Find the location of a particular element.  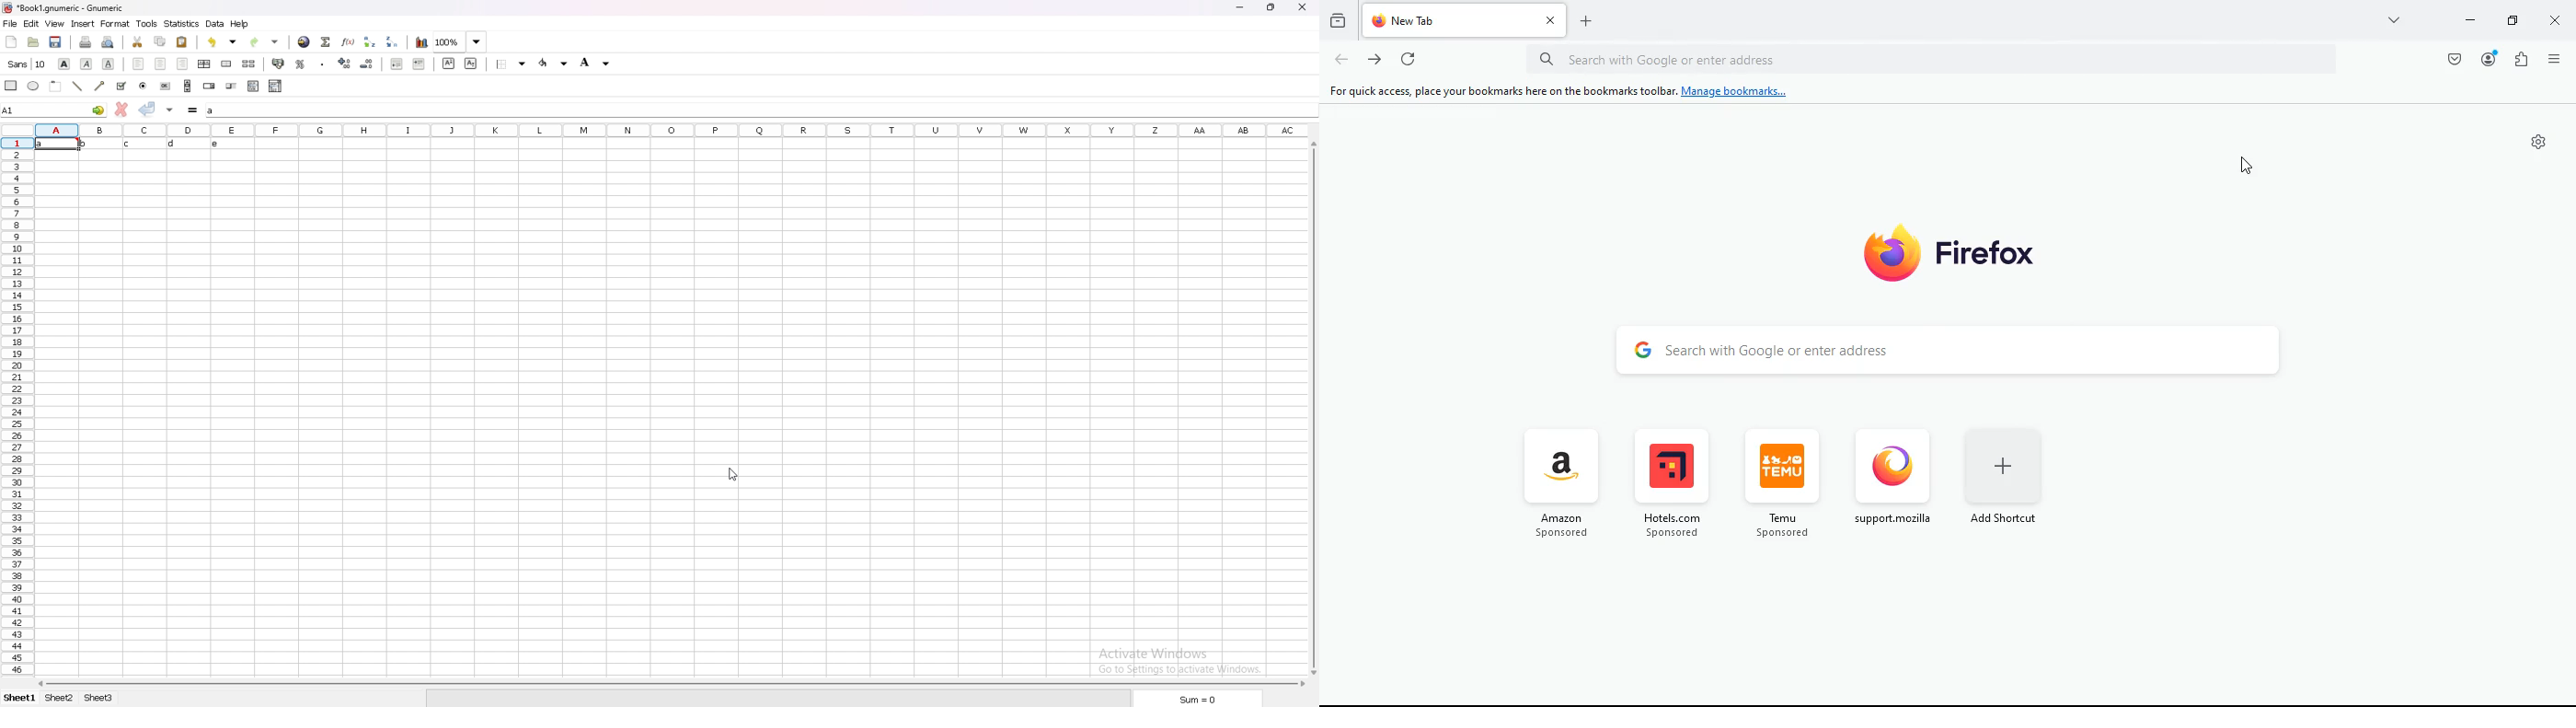

firefox is located at coordinates (1971, 256).